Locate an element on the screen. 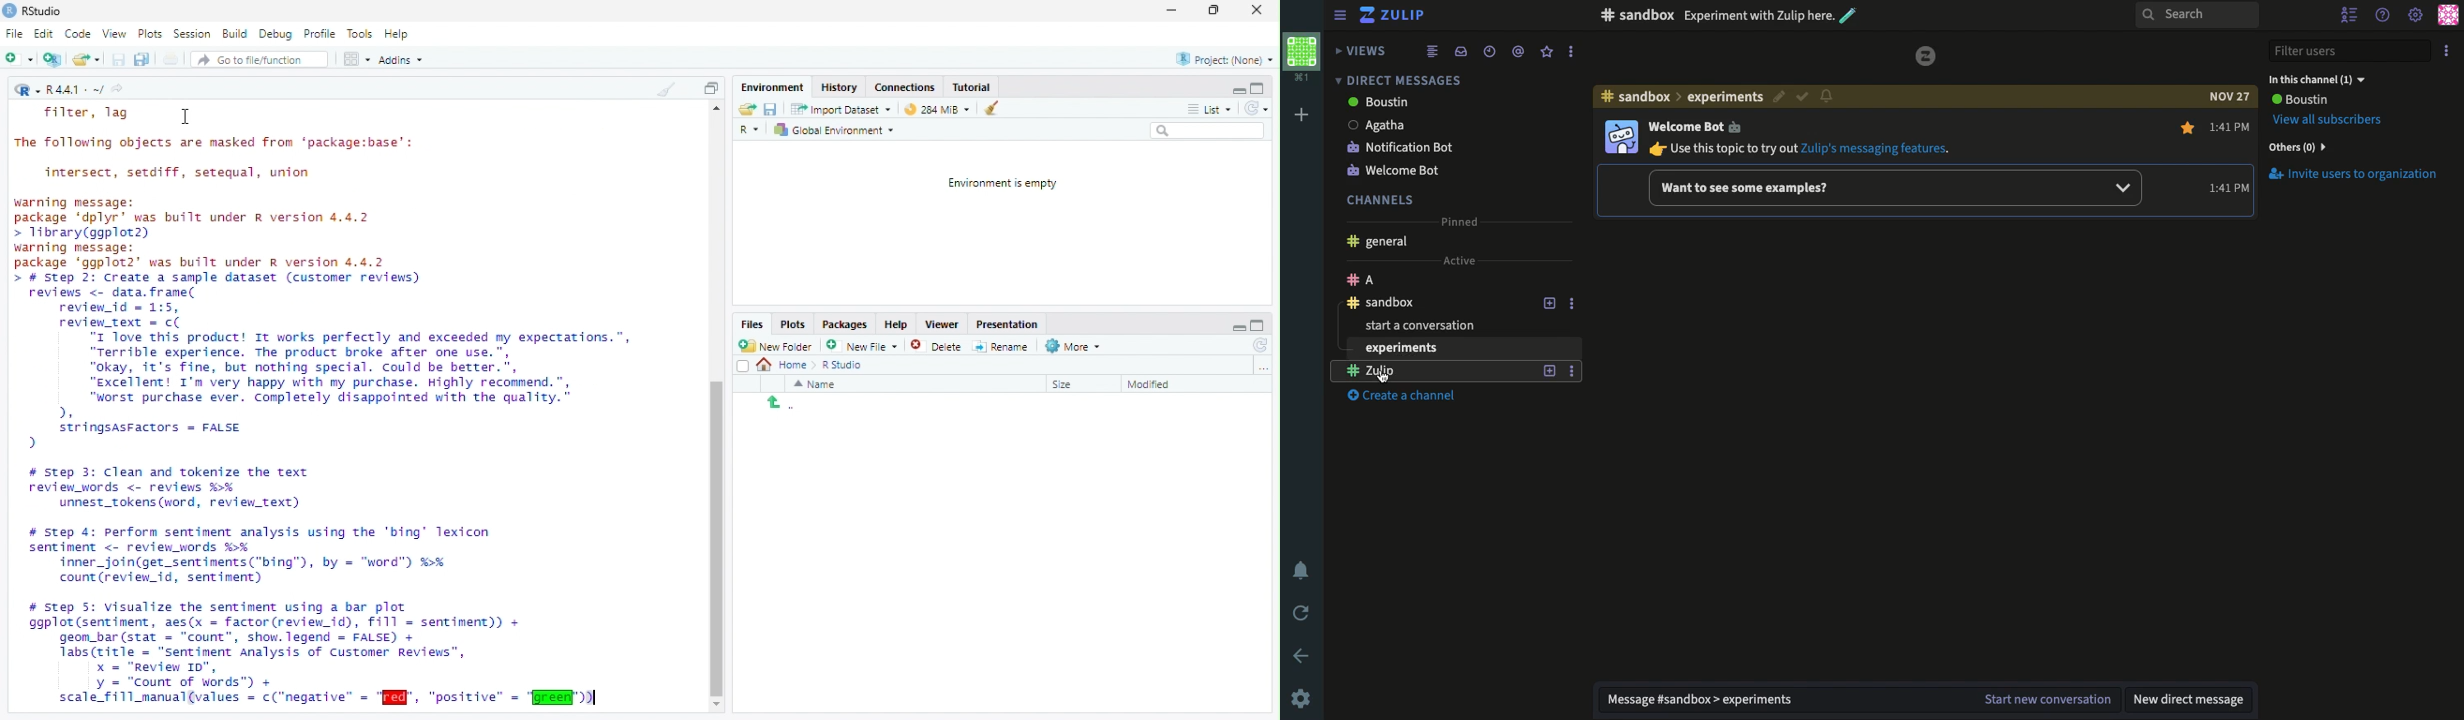 Image resolution: width=2464 pixels, height=728 pixels. Back is located at coordinates (1303, 656).